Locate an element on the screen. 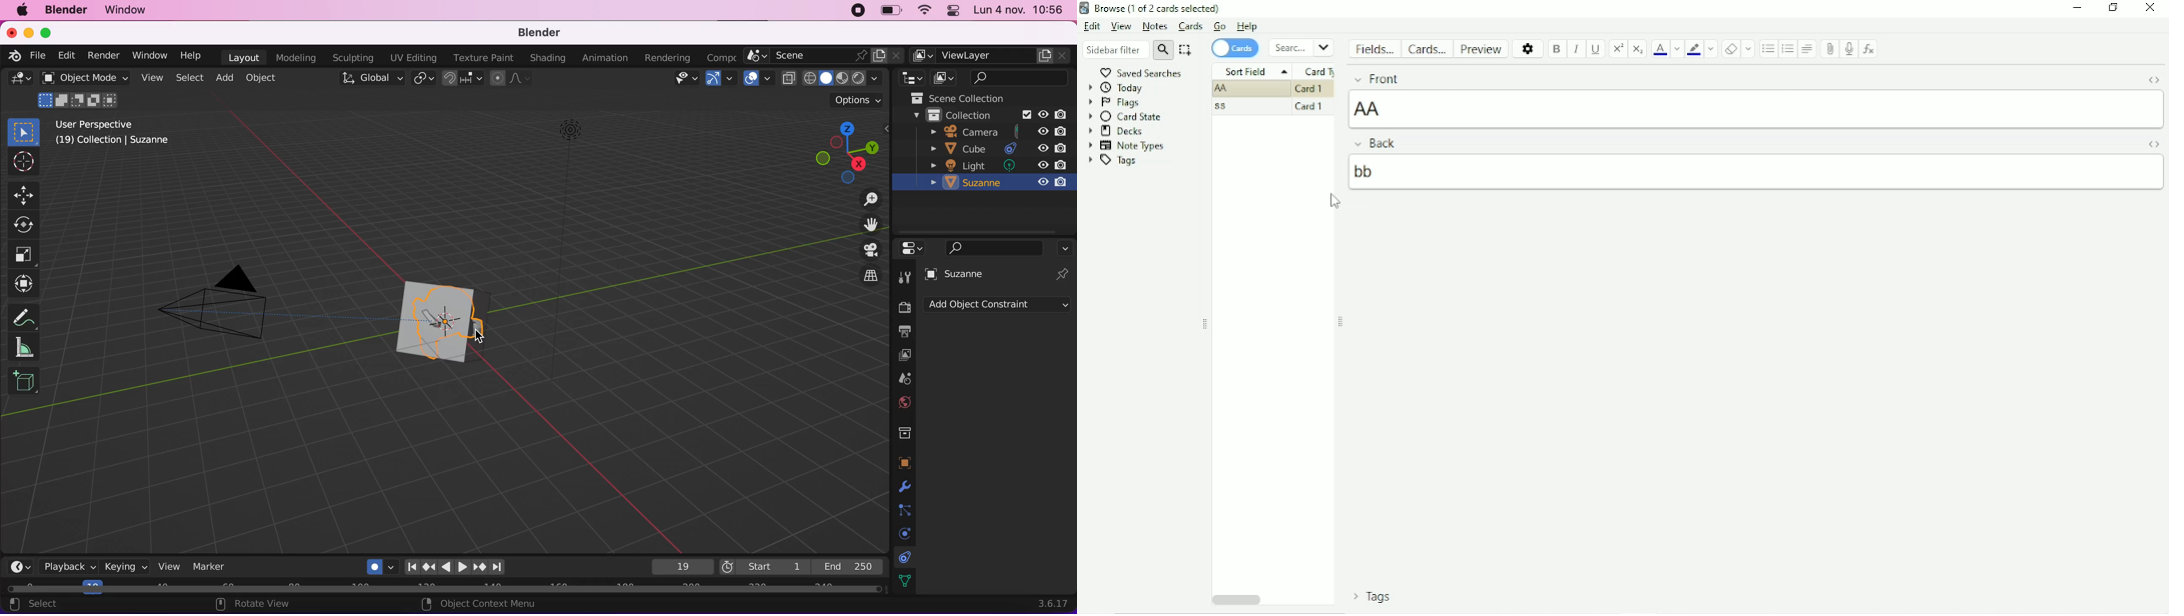 The width and height of the screenshot is (2184, 616). Back is located at coordinates (1378, 145).